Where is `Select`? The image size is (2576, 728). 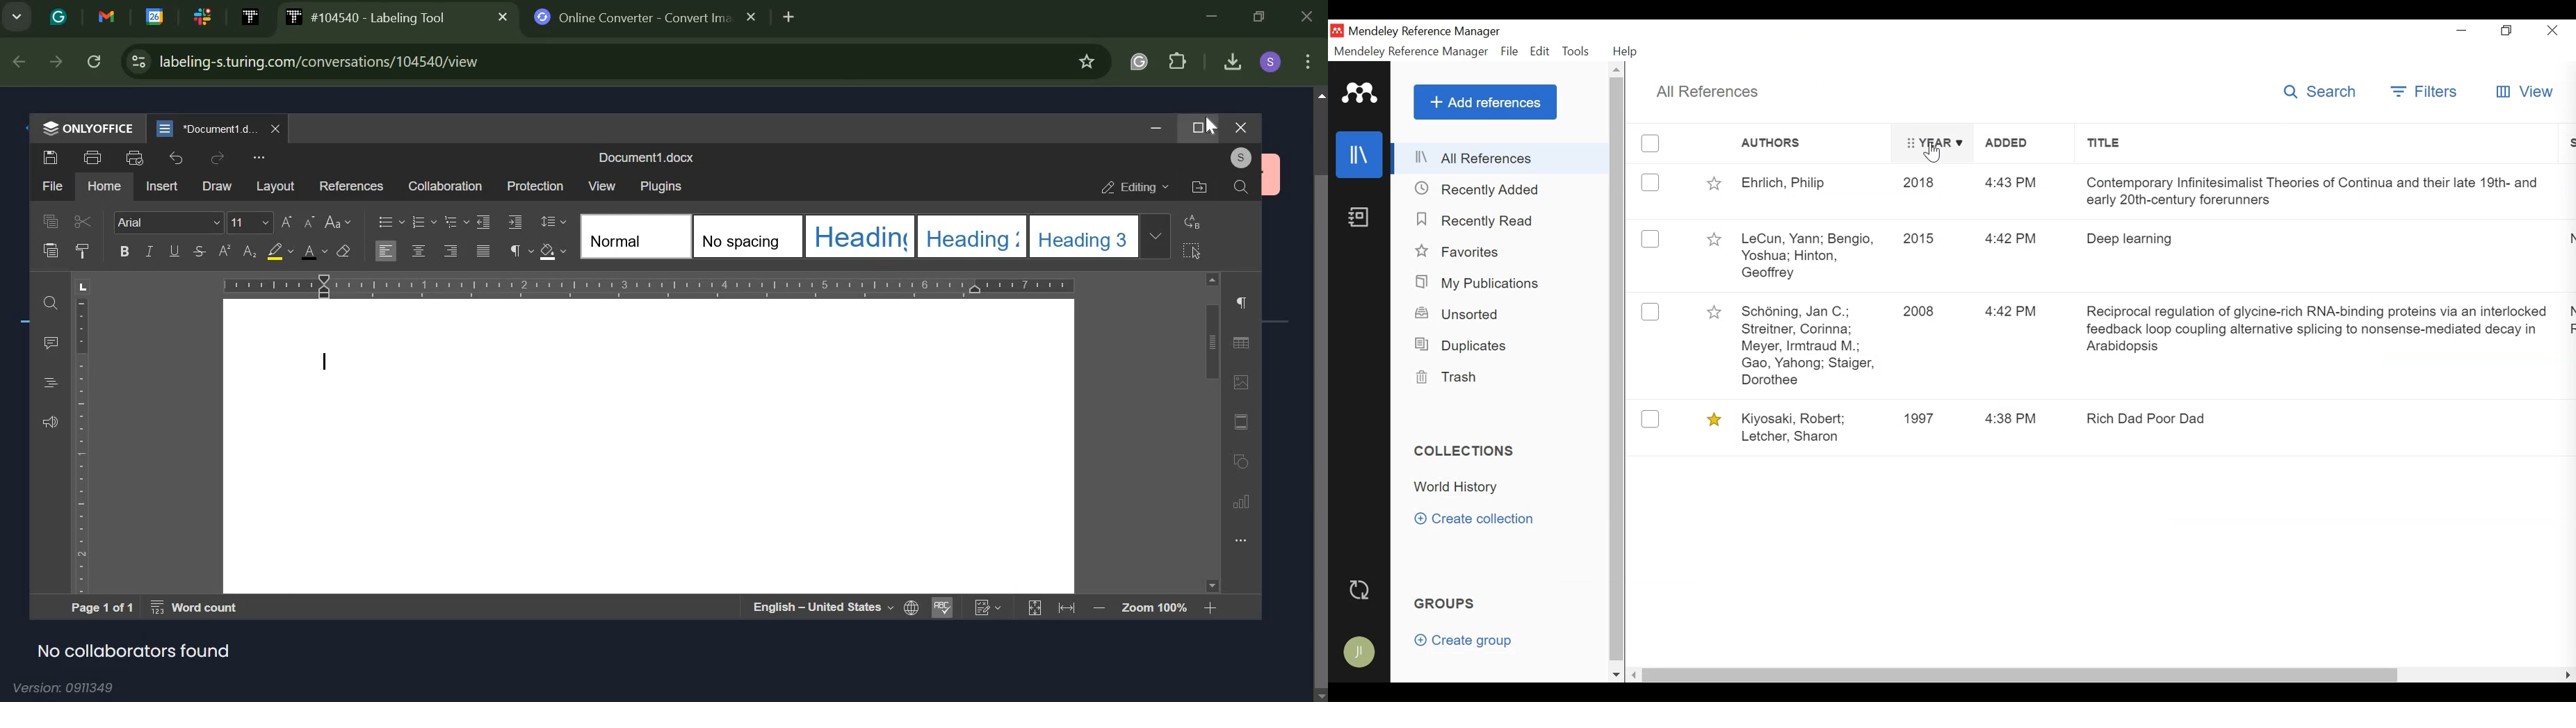 Select is located at coordinates (1650, 419).